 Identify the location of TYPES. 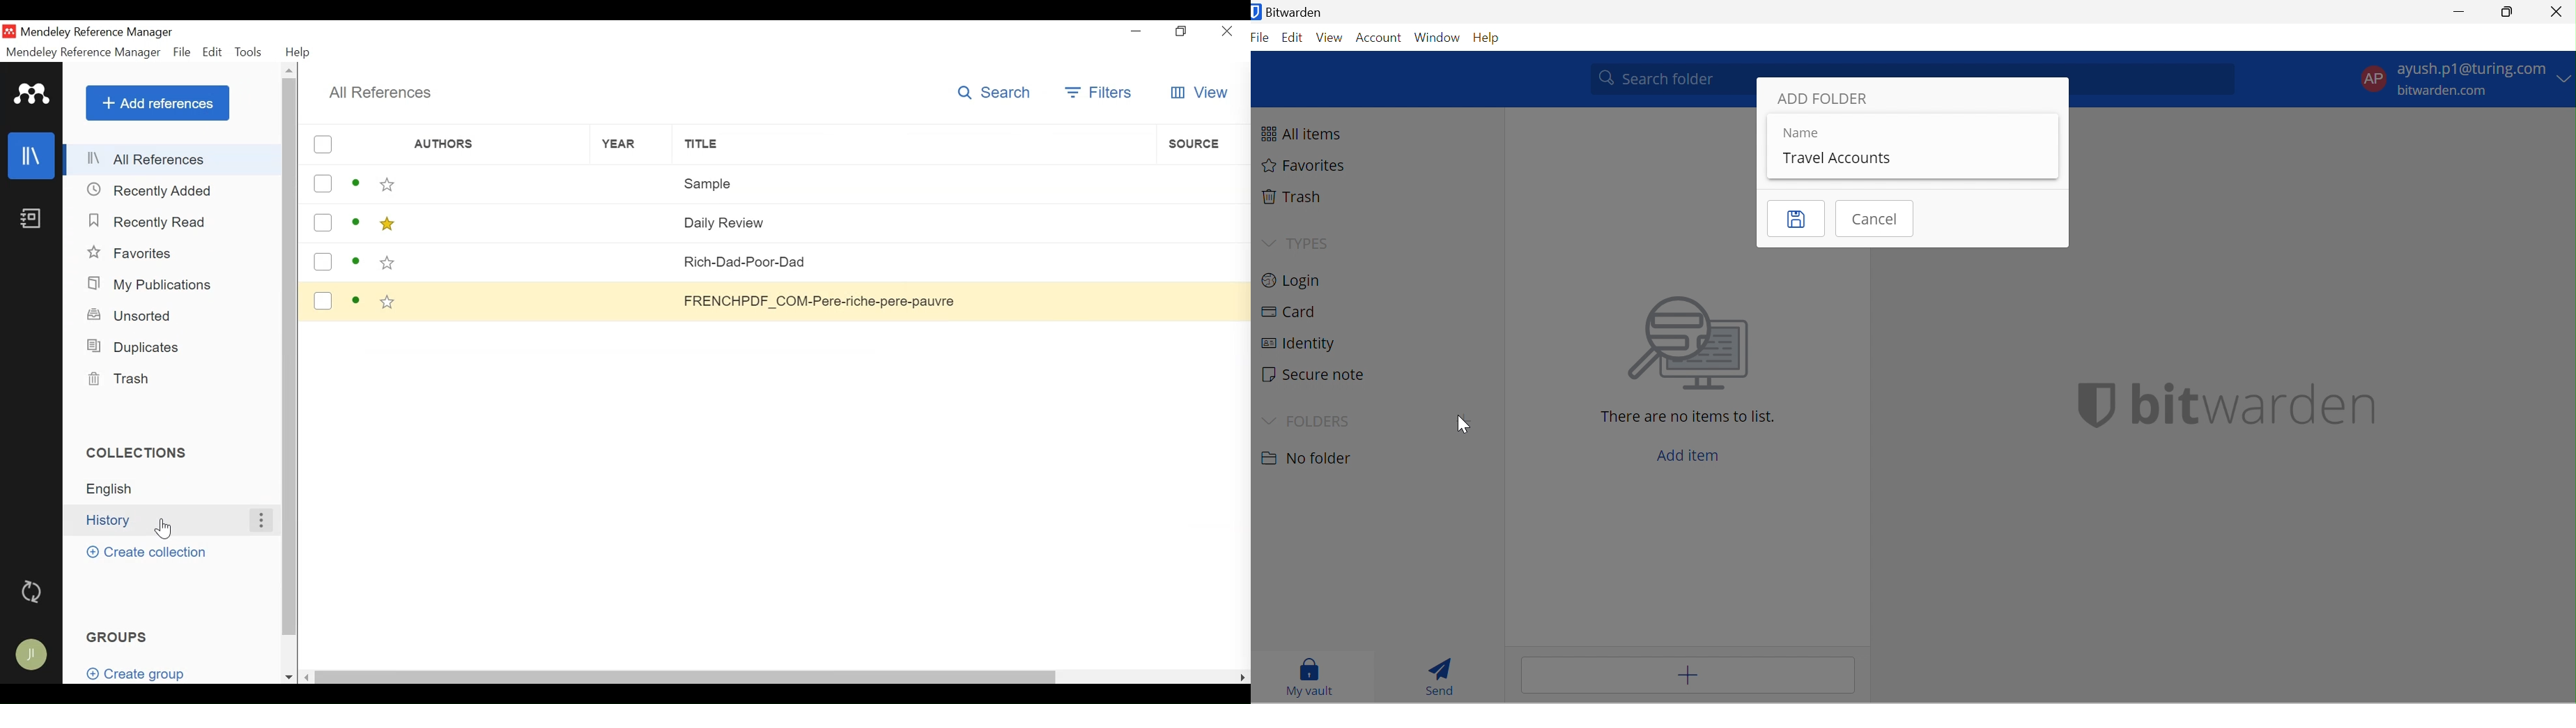
(1313, 240).